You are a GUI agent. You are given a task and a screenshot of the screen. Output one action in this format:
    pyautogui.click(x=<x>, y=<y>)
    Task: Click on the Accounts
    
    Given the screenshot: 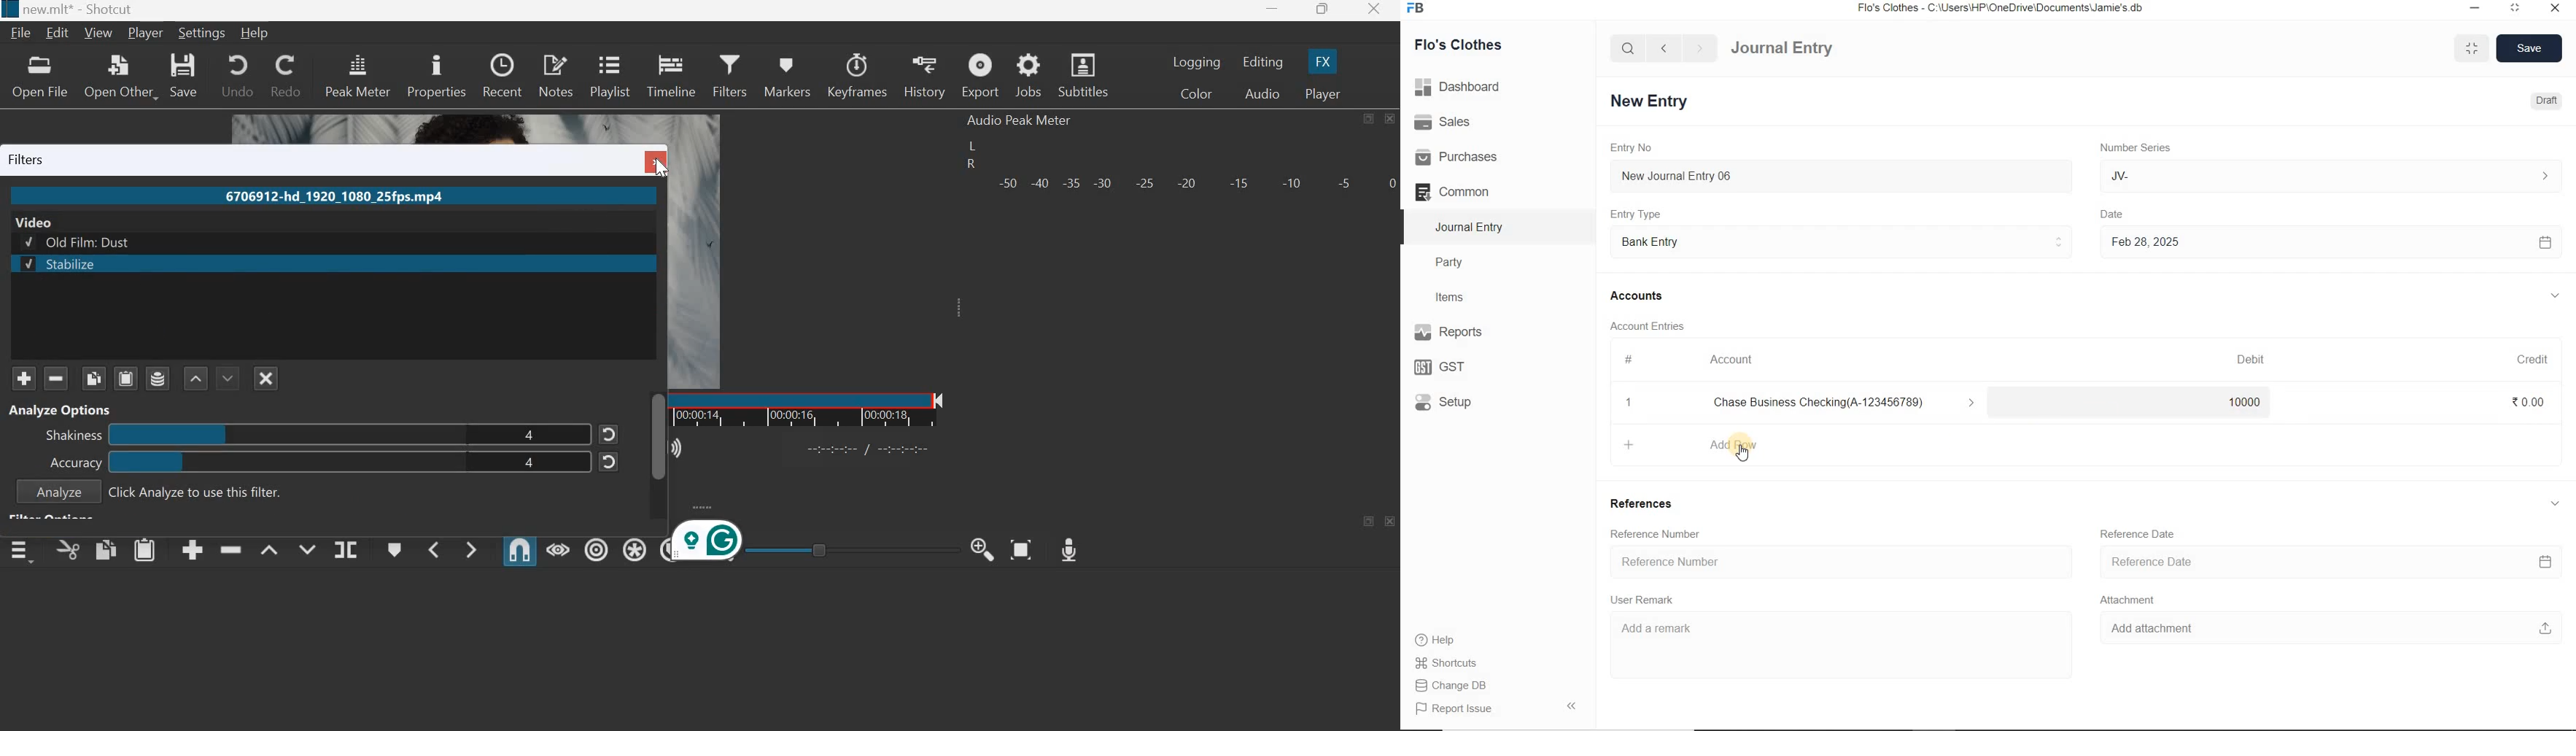 What is the action you would take?
    pyautogui.click(x=1639, y=295)
    